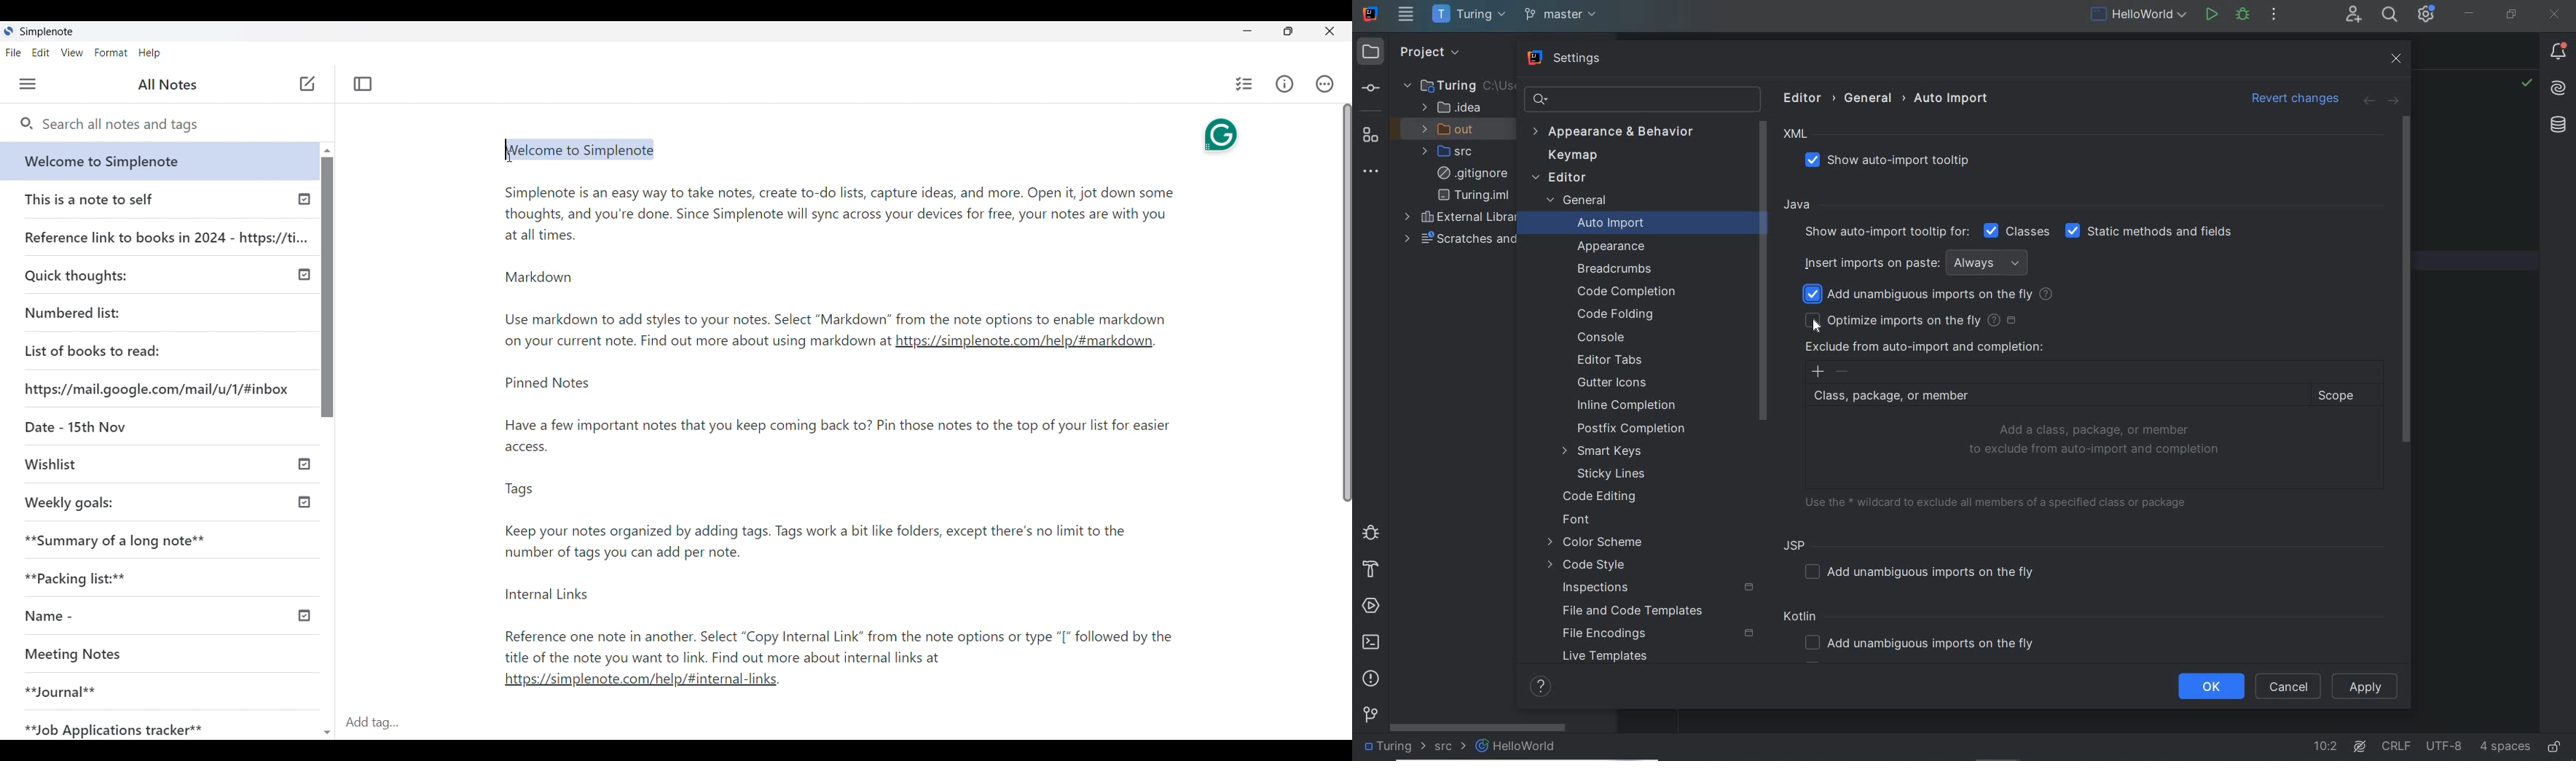  Describe the element at coordinates (70, 502) in the screenshot. I see `Weekly goals` at that location.